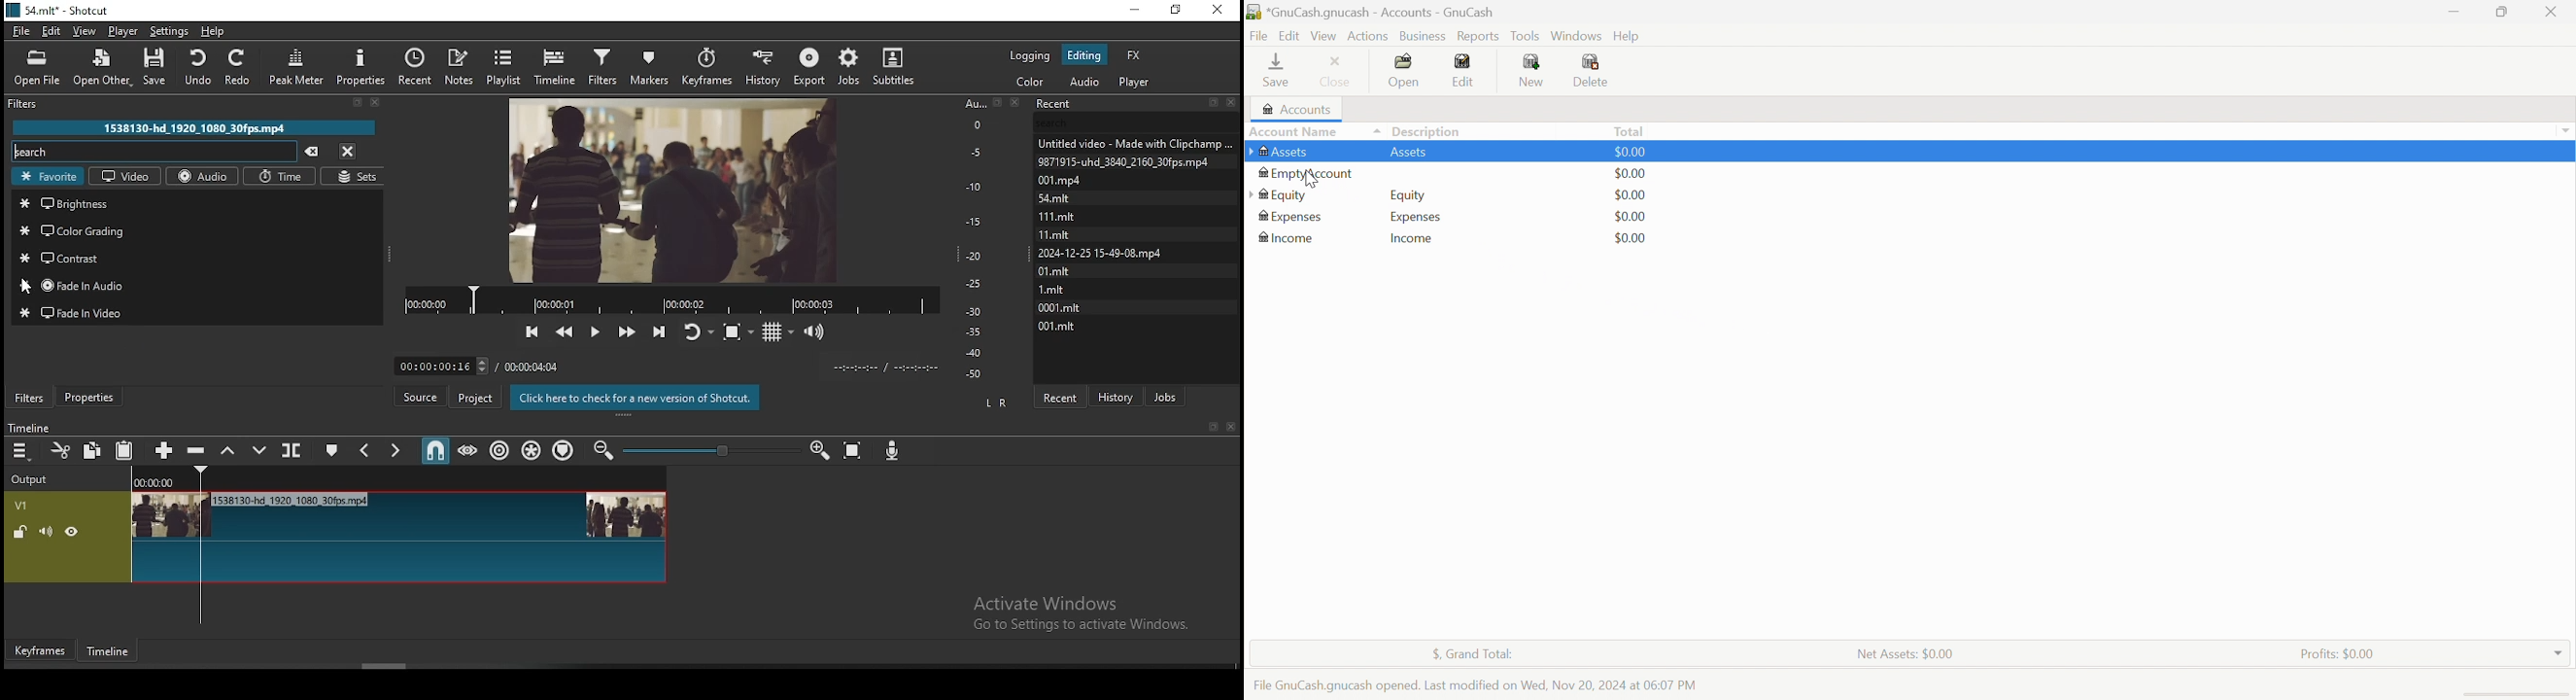 This screenshot has height=700, width=2576. Describe the element at coordinates (673, 298) in the screenshot. I see `track progress bar` at that location.